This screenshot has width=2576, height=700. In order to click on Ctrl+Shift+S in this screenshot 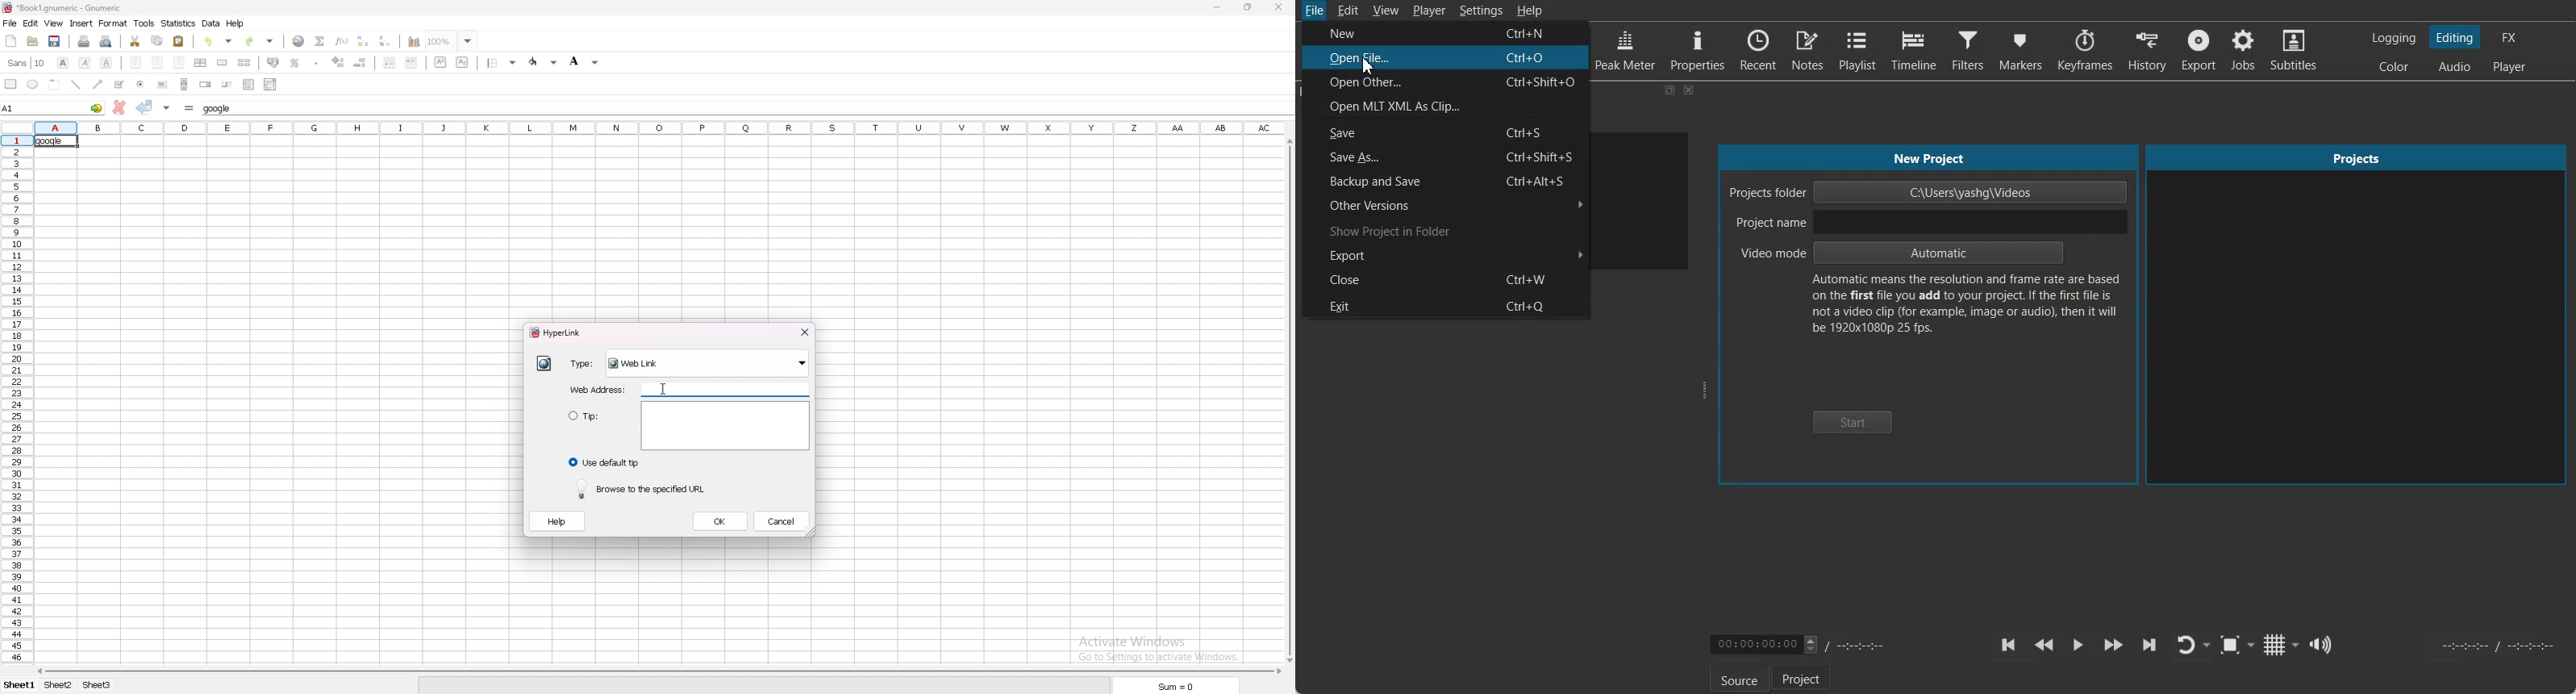, I will do `click(1543, 157)`.